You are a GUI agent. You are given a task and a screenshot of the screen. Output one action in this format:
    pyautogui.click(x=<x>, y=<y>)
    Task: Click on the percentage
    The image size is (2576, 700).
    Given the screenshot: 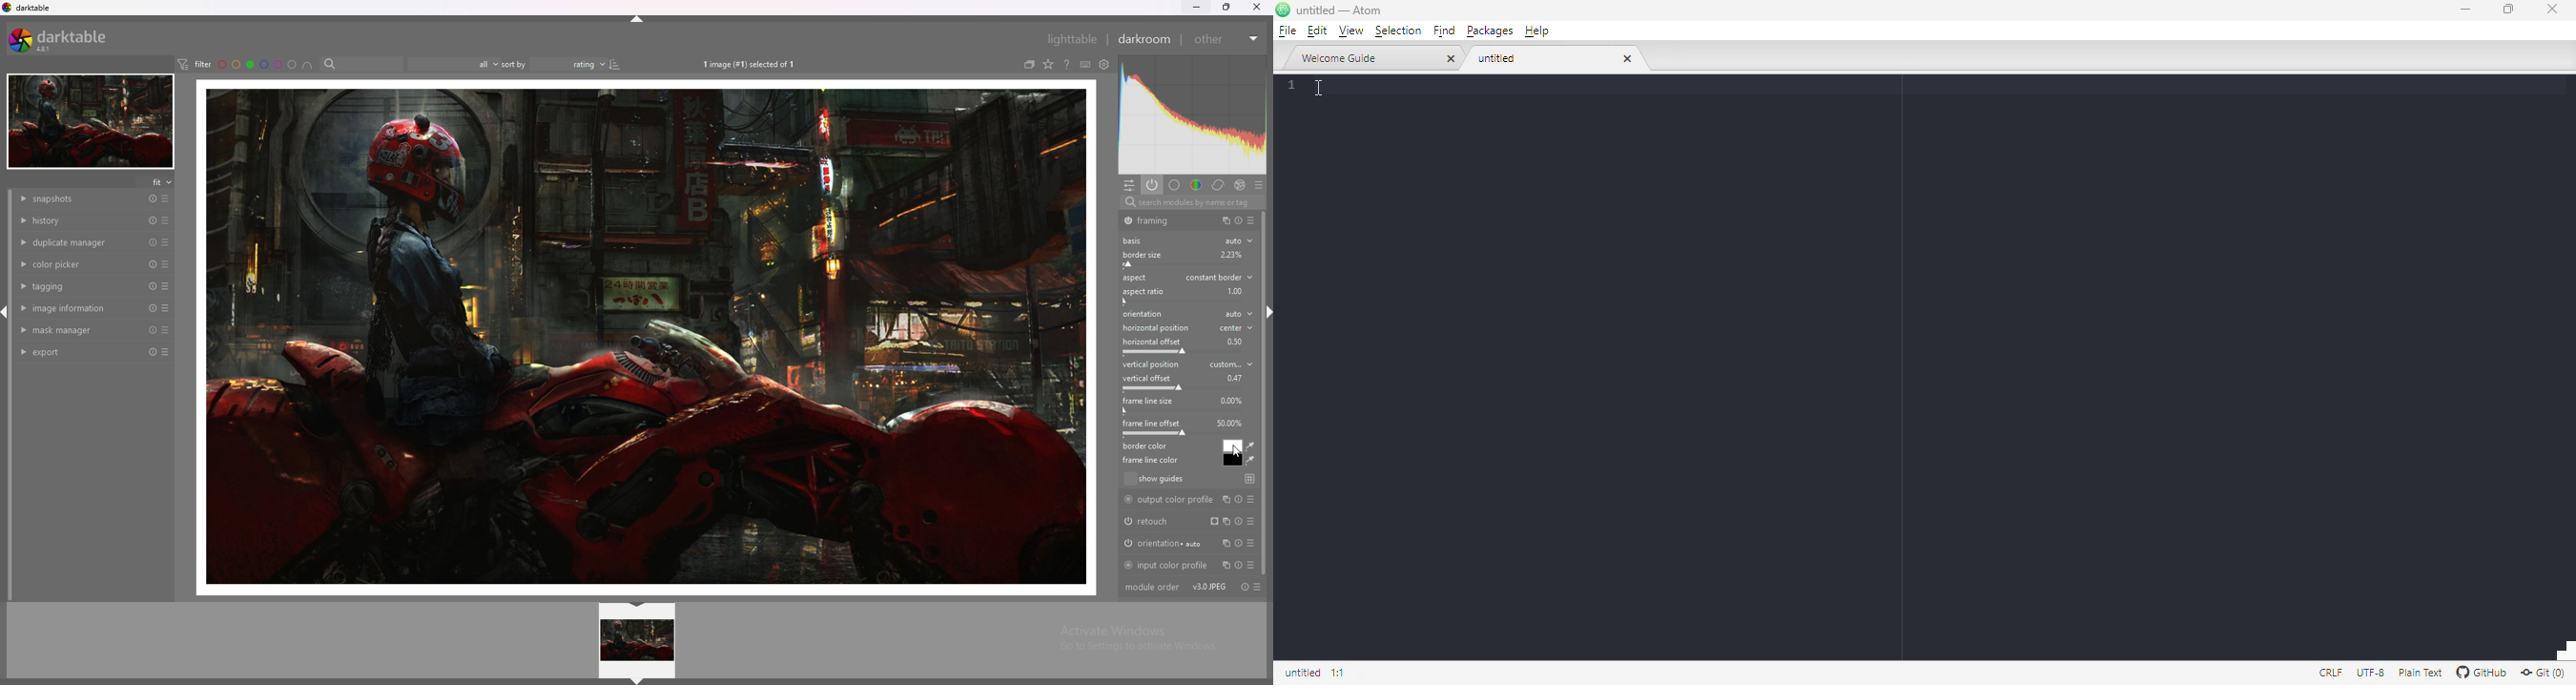 What is the action you would take?
    pyautogui.click(x=1239, y=341)
    